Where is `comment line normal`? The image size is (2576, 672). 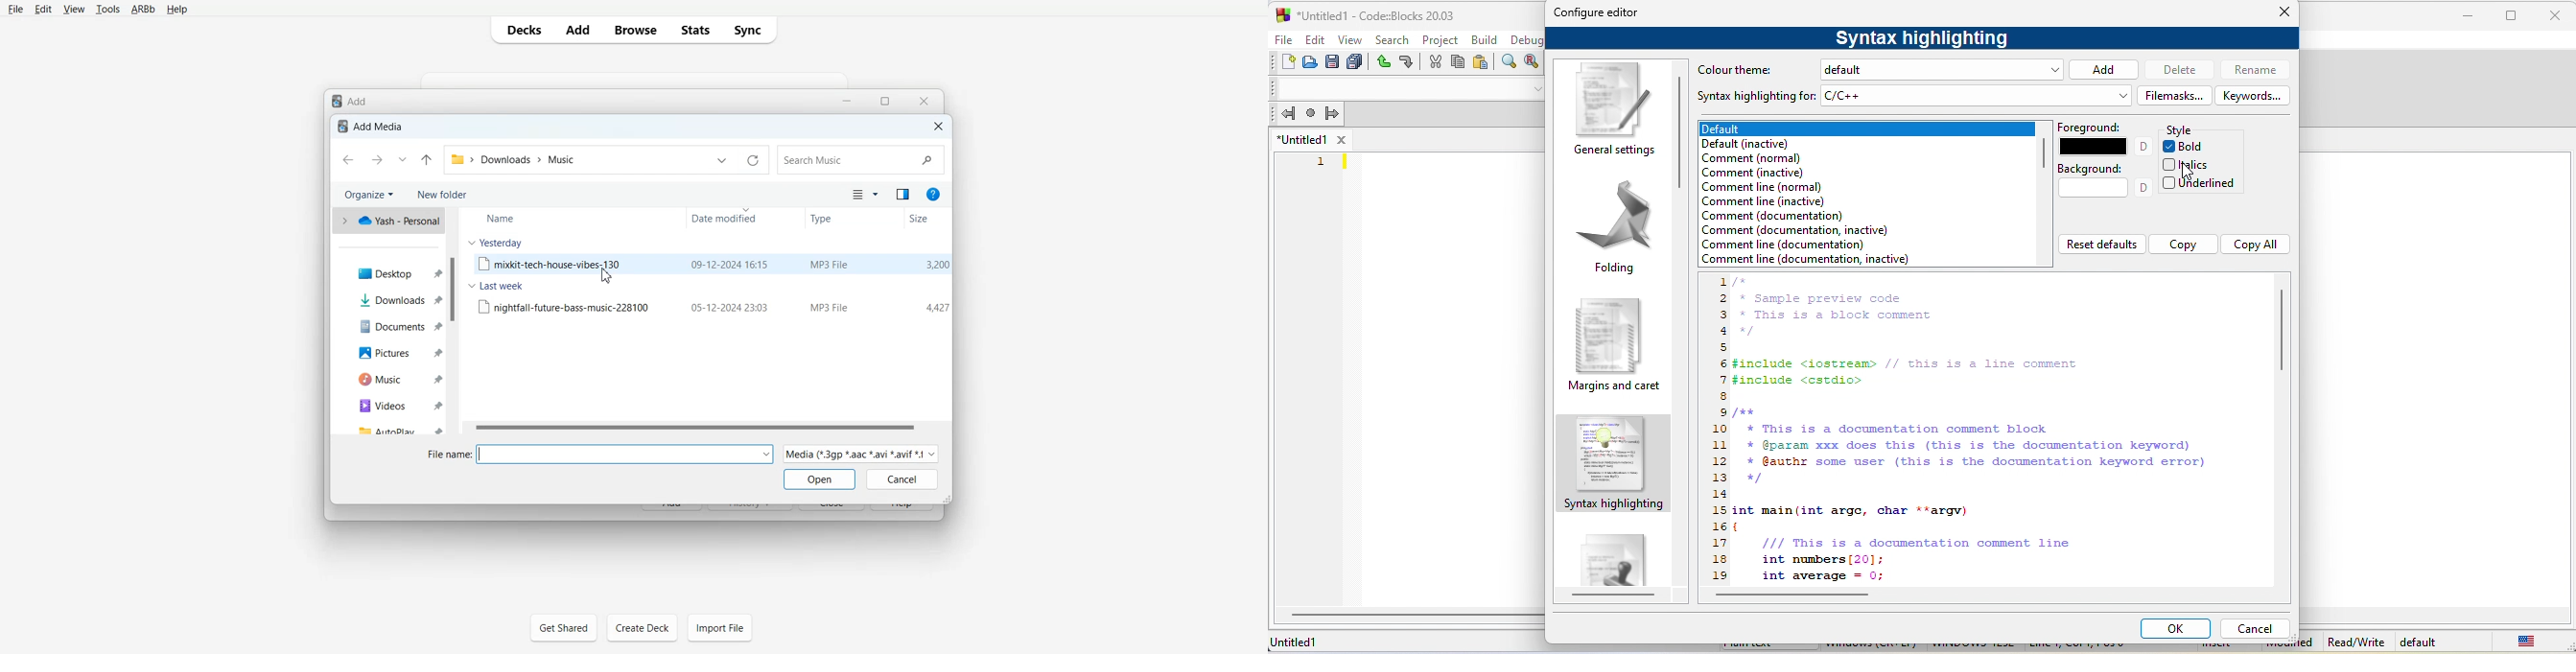 comment line normal is located at coordinates (1763, 187).